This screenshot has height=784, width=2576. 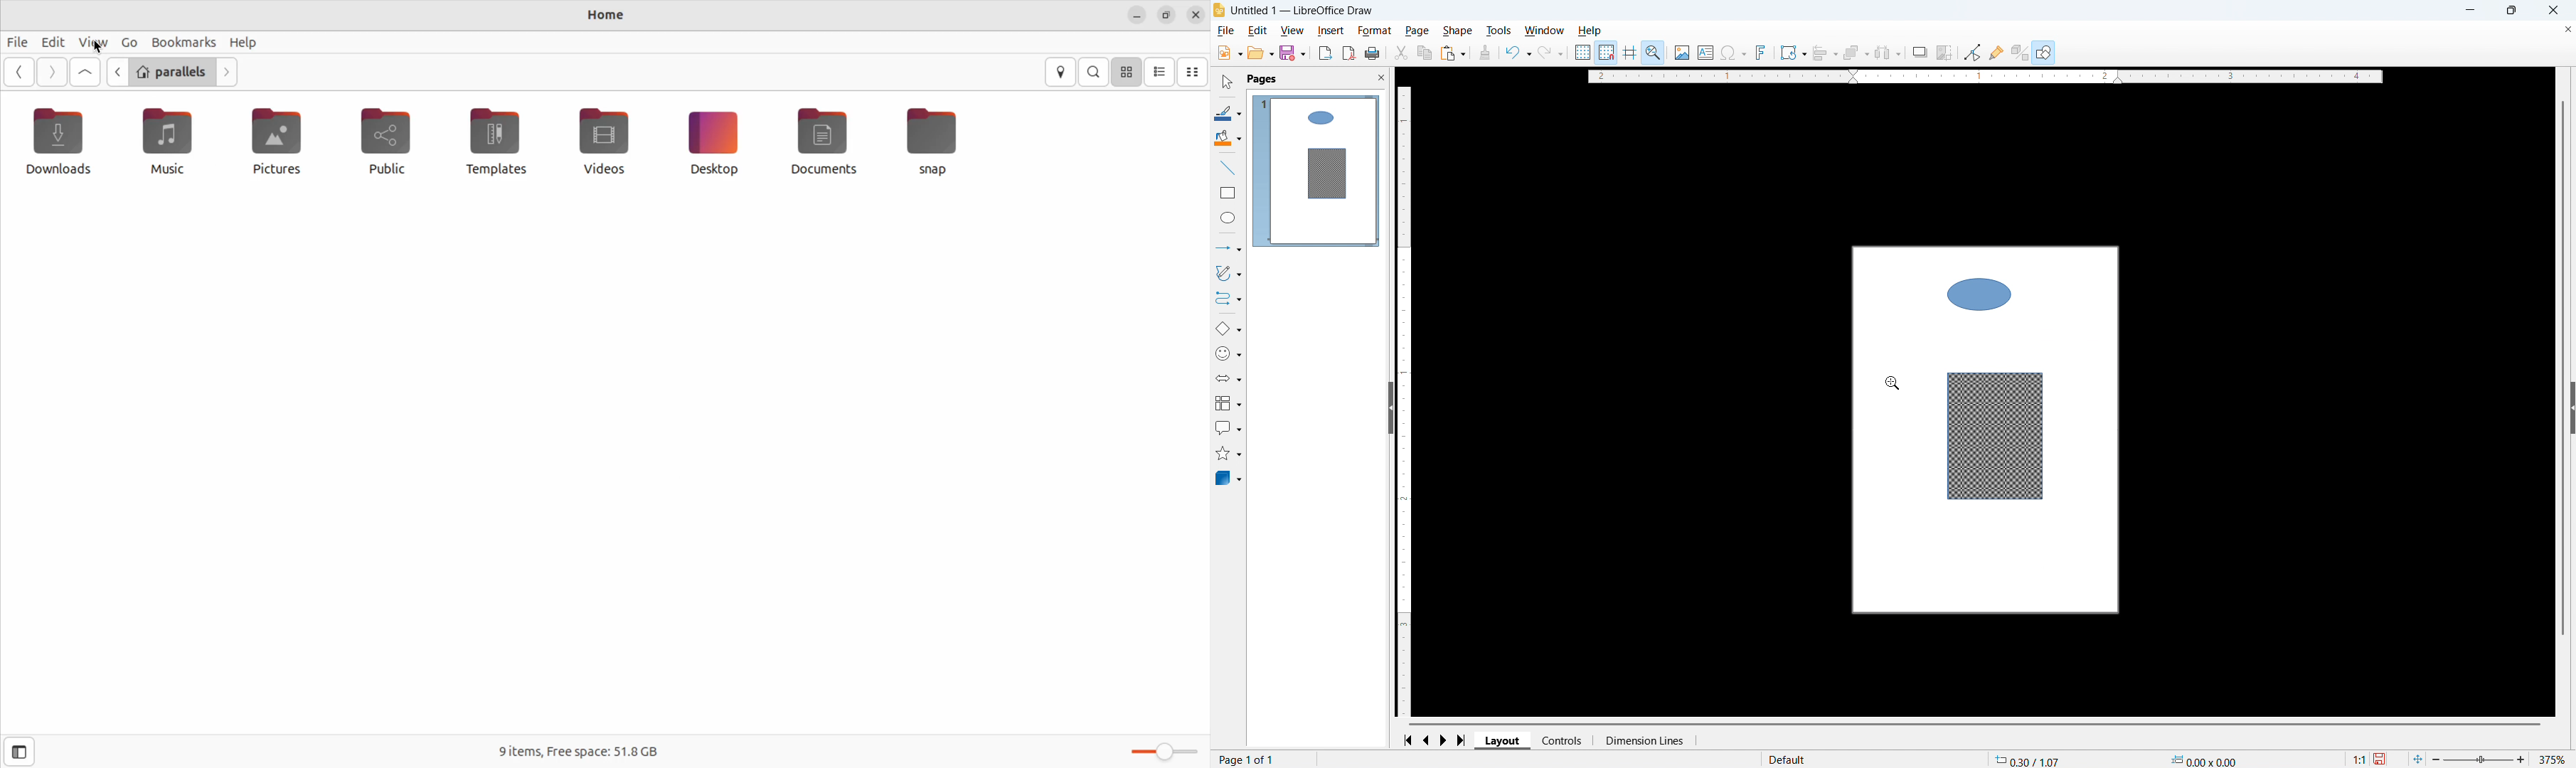 I want to click on file, so click(x=15, y=41).